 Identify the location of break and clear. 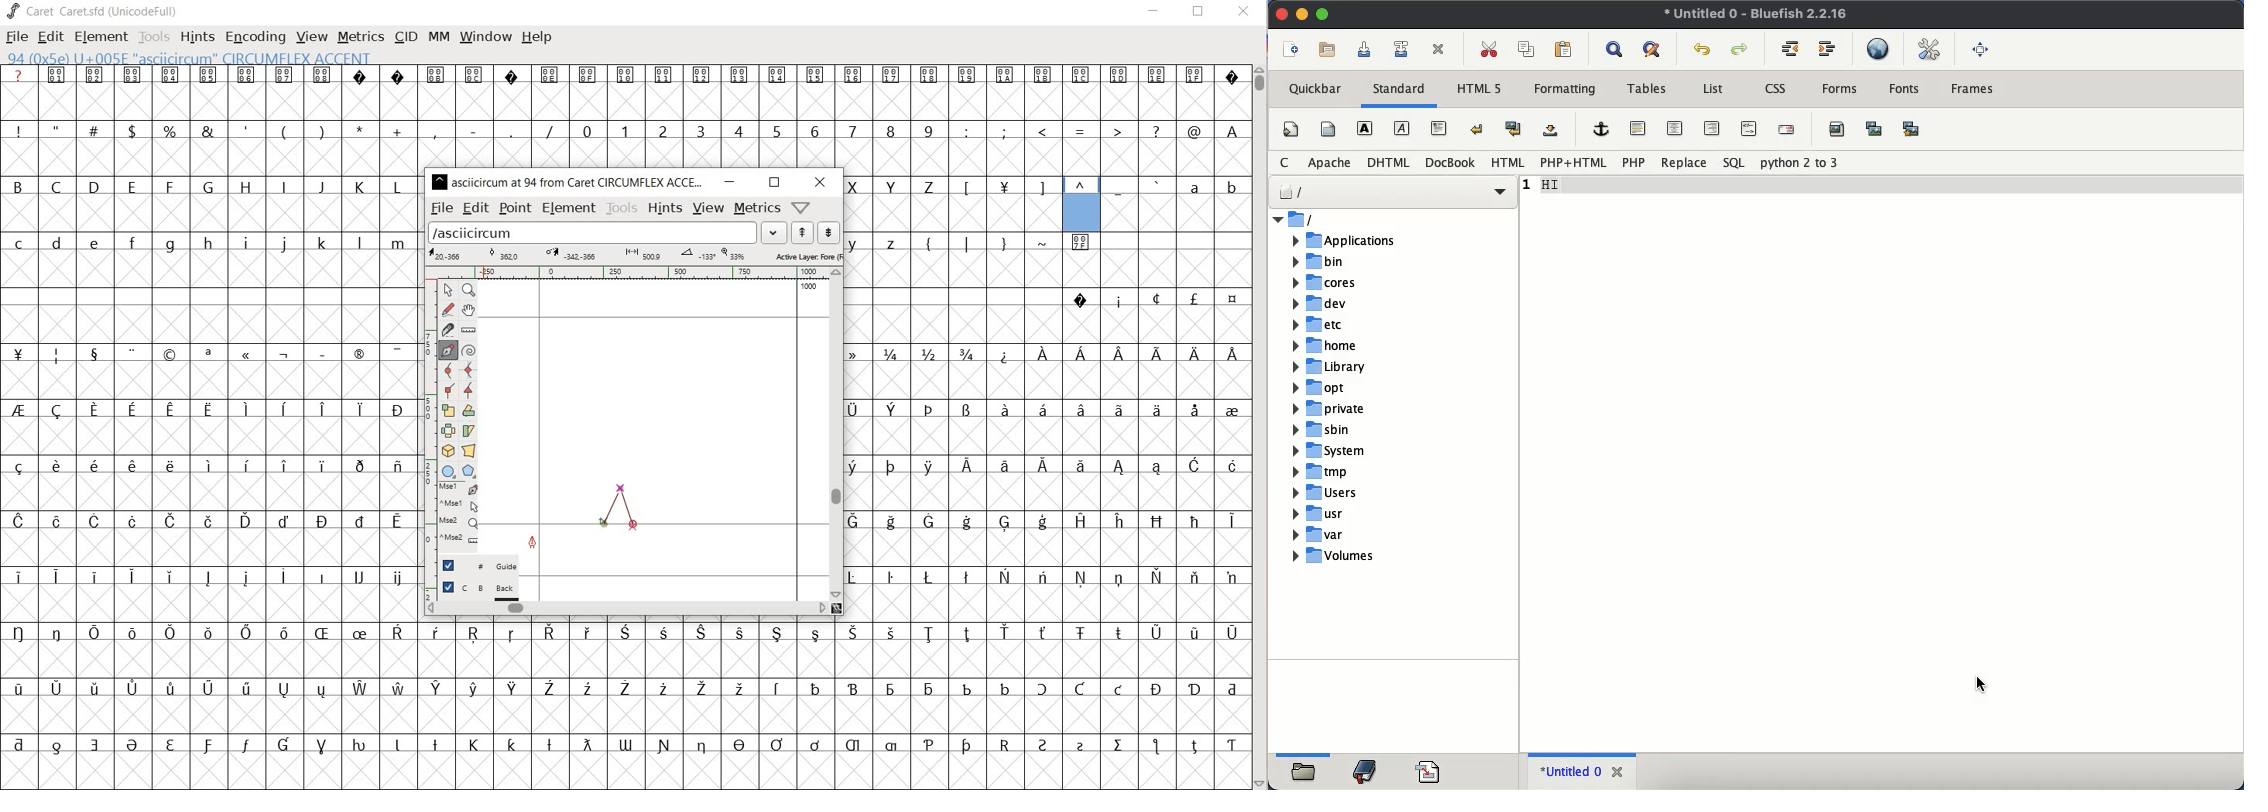
(1515, 129).